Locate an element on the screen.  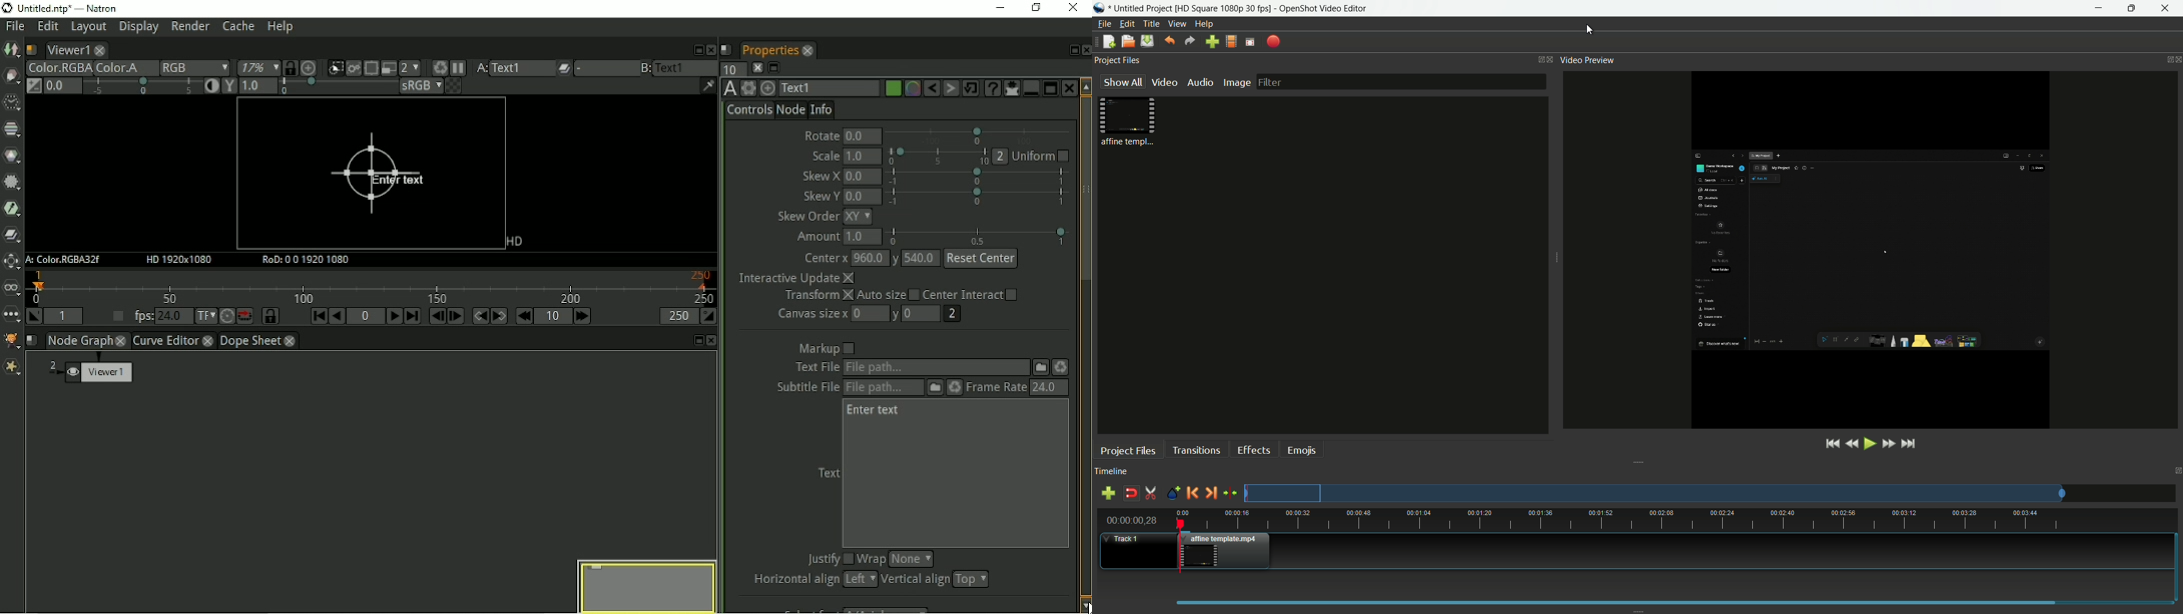
y is located at coordinates (893, 261).